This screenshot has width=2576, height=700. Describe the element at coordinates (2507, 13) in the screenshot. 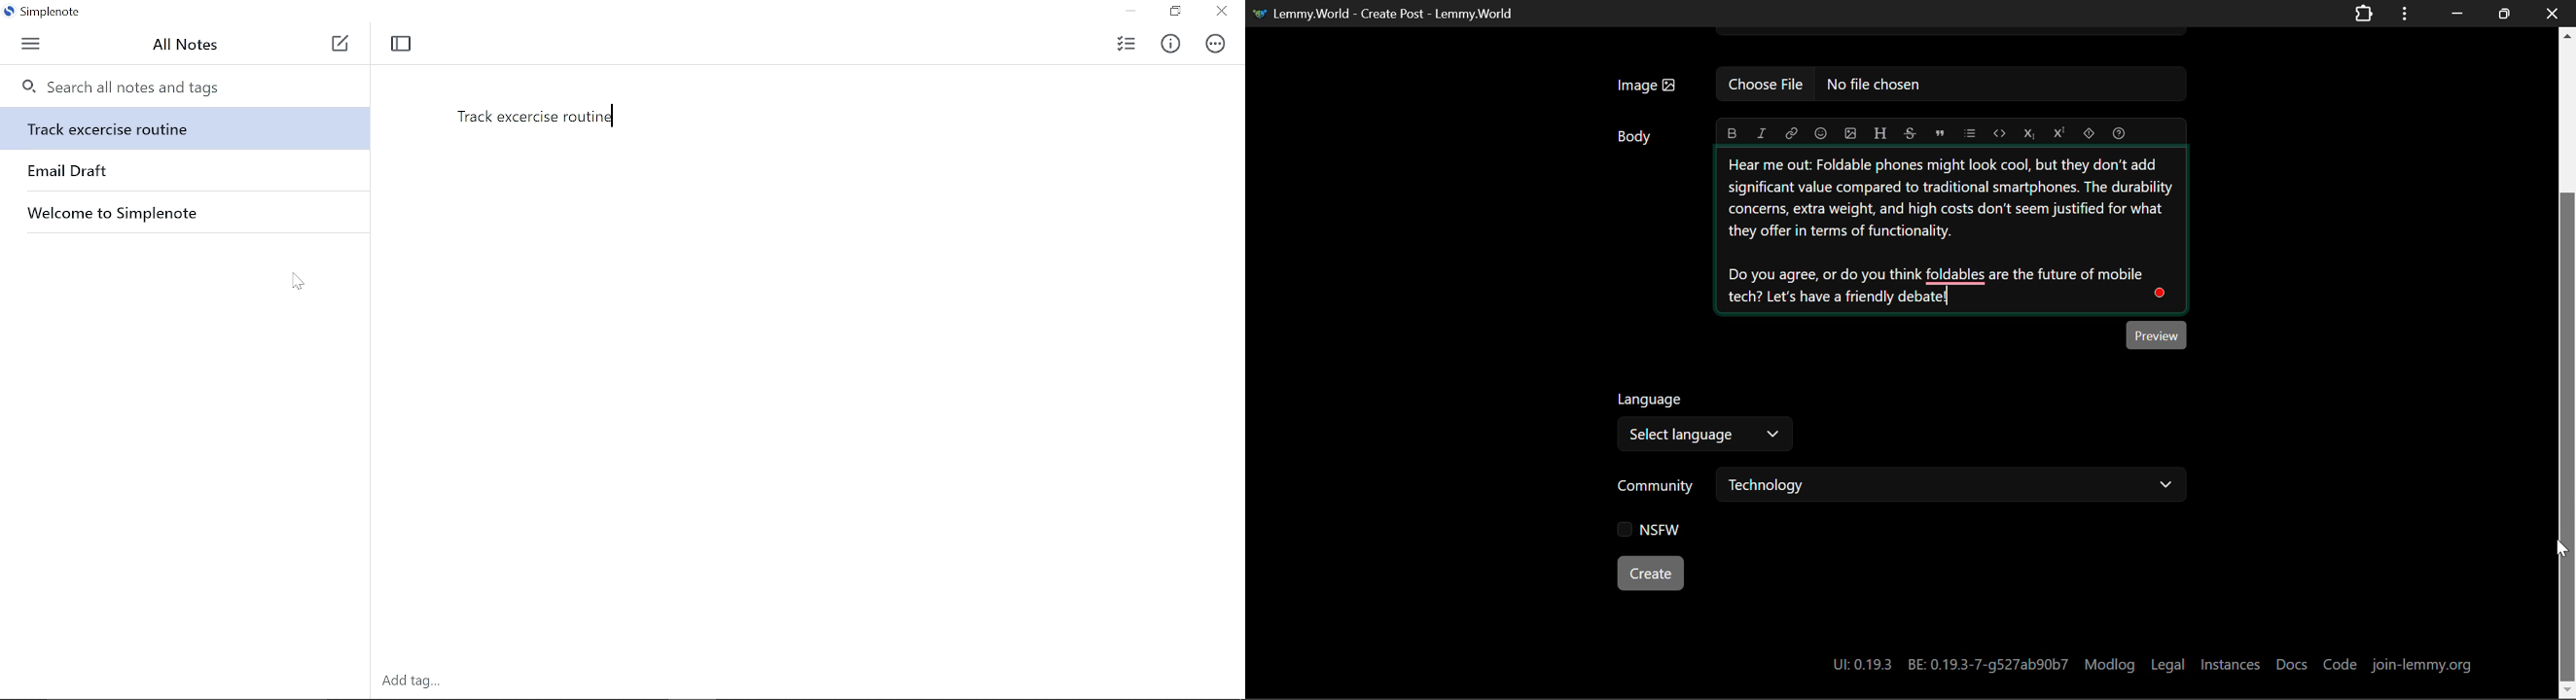

I see `Minimize Window` at that location.